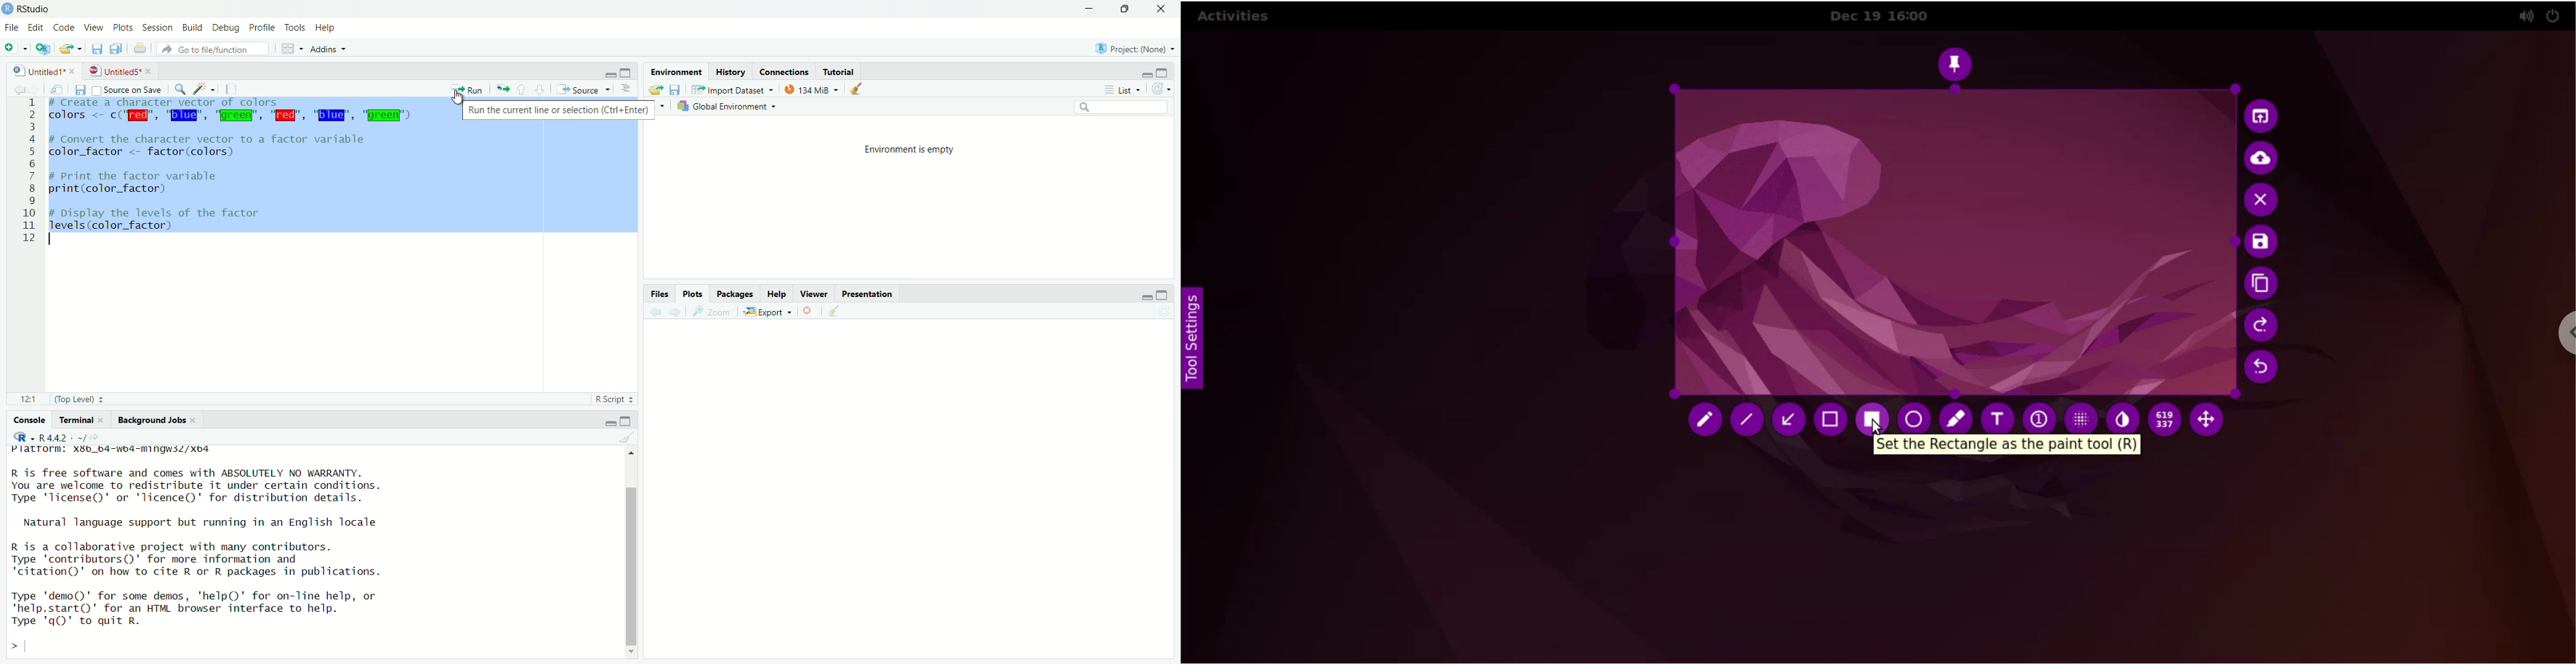 This screenshot has width=2576, height=672. Describe the element at coordinates (626, 89) in the screenshot. I see `hide document outline` at that location.